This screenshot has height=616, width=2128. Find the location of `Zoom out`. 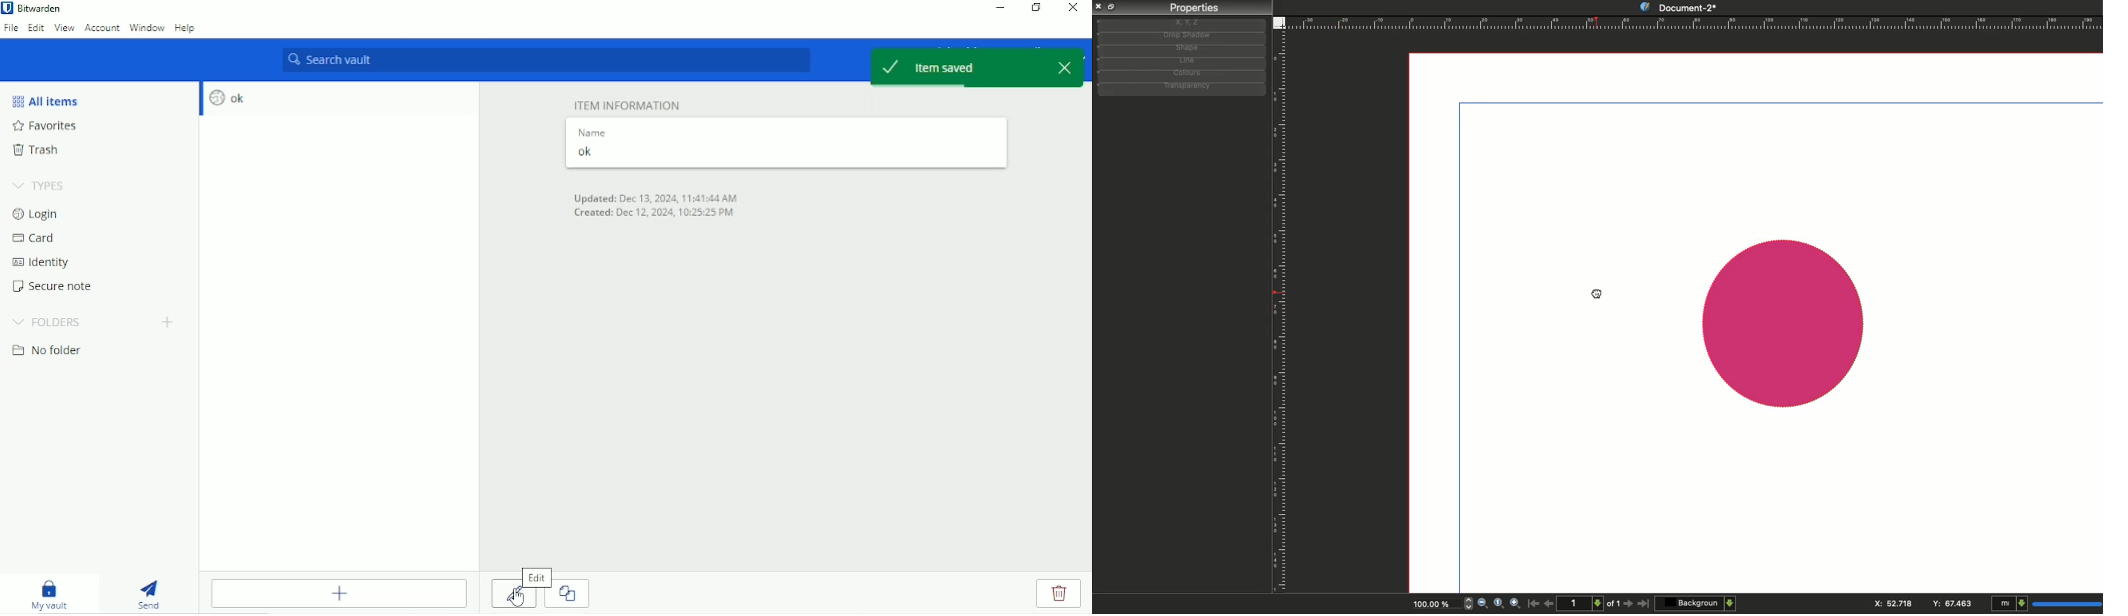

Zoom out is located at coordinates (1483, 604).